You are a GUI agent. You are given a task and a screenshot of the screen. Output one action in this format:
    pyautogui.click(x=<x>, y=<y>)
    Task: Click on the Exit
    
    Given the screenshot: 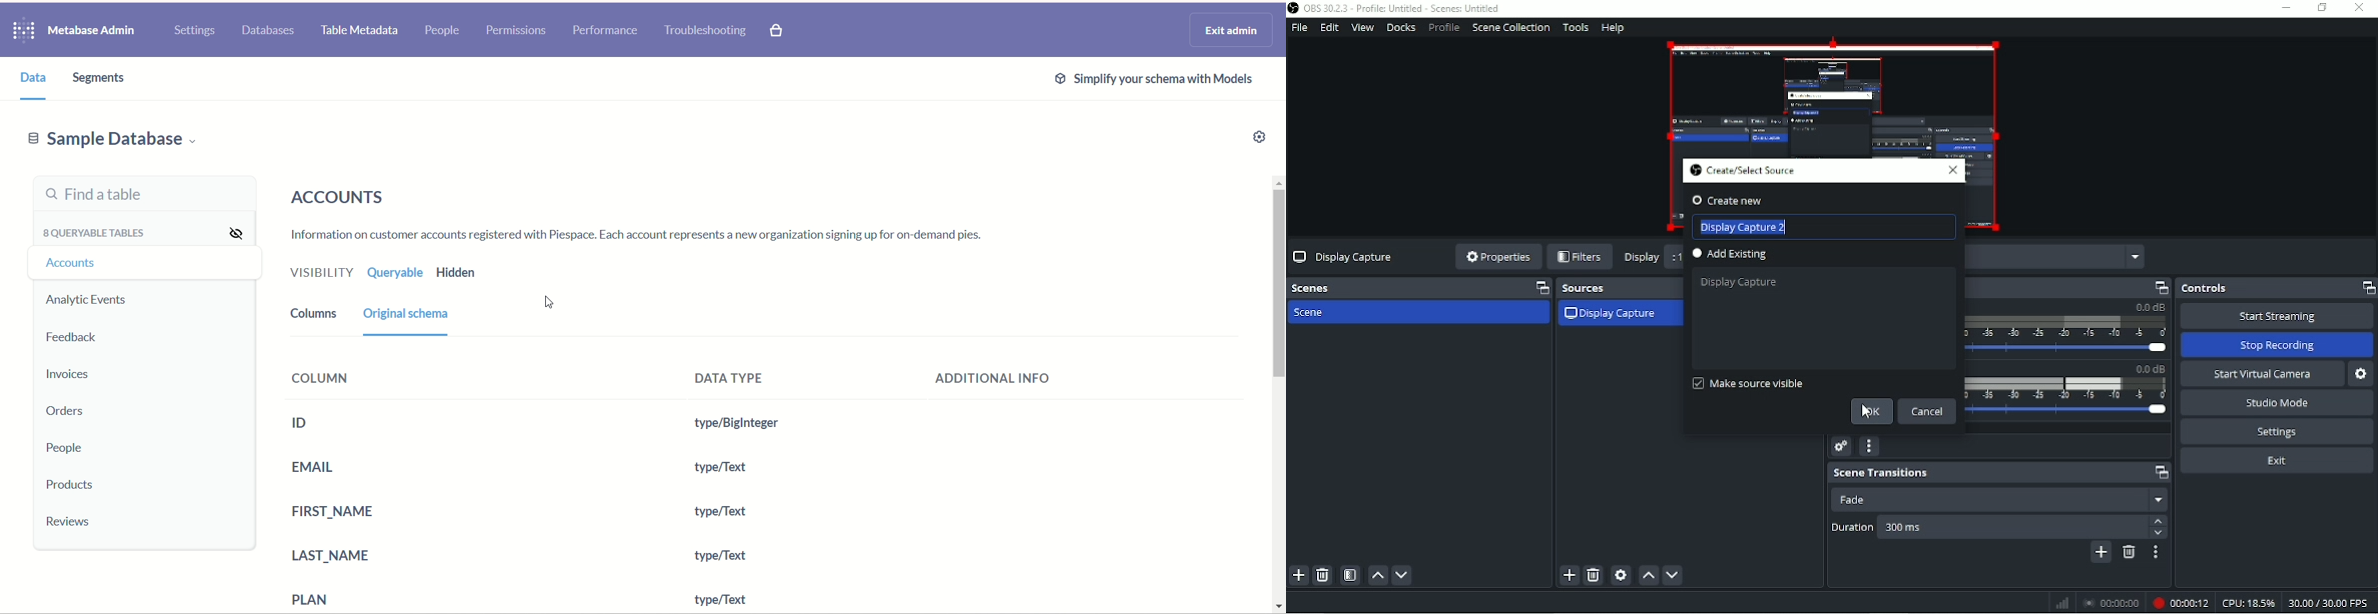 What is the action you would take?
    pyautogui.click(x=2277, y=461)
    